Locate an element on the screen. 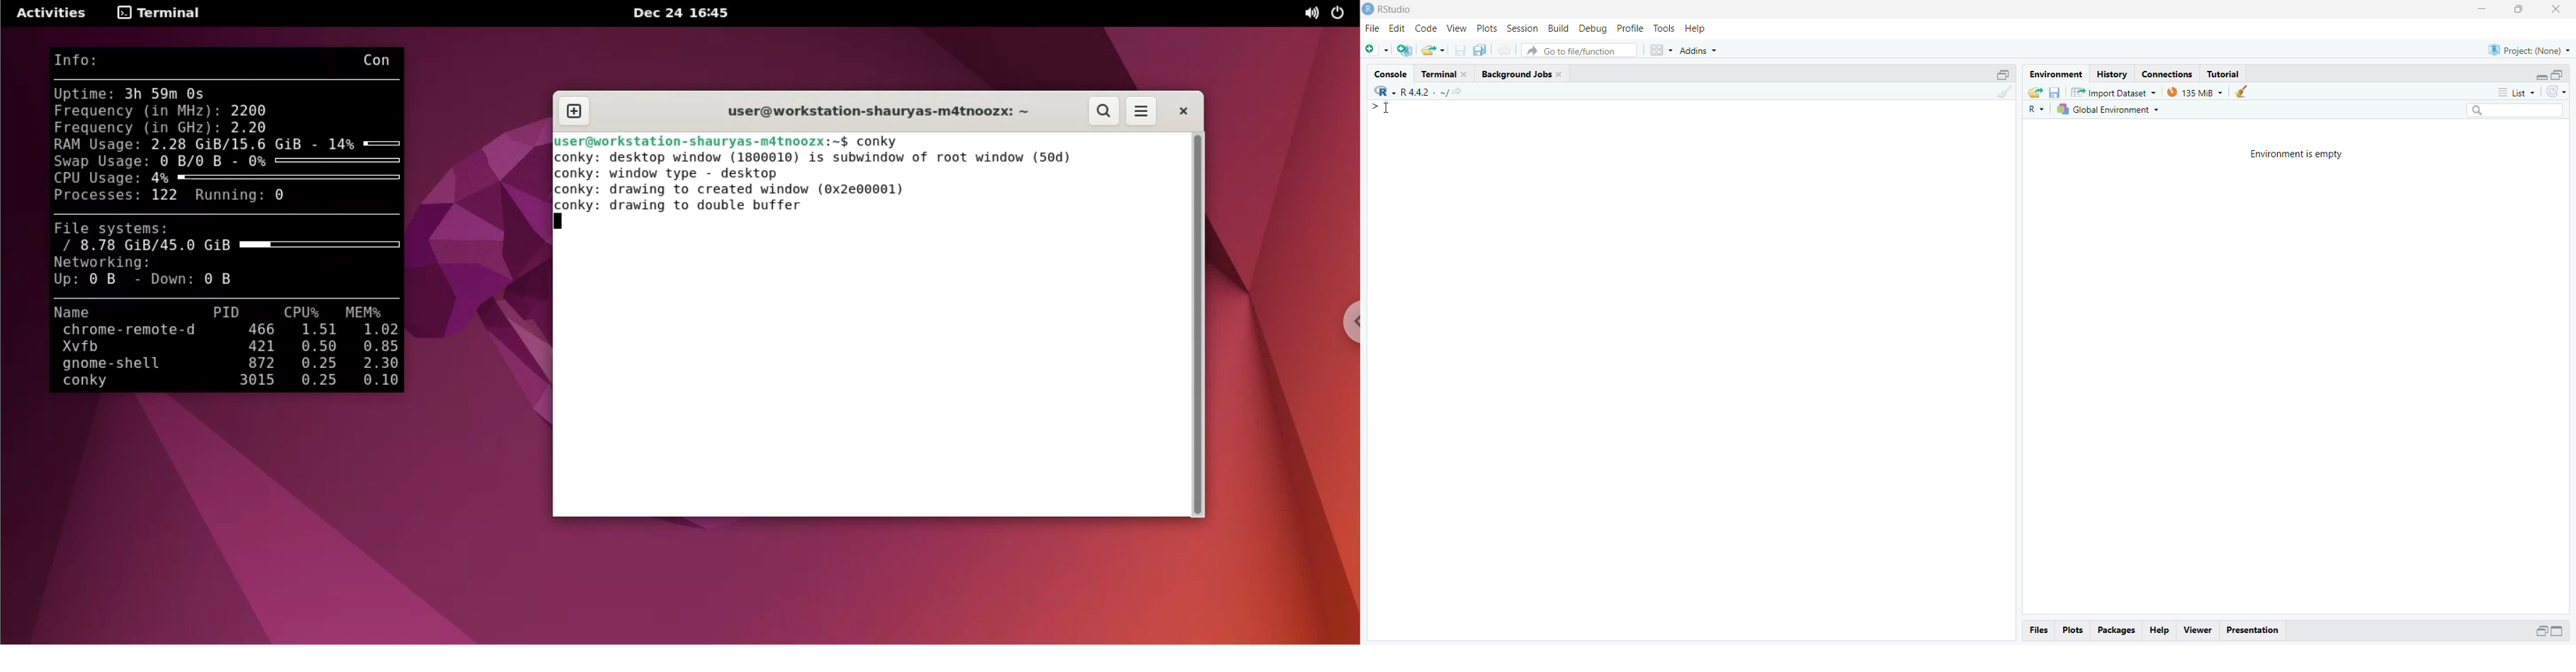 This screenshot has width=2576, height=672. Build is located at coordinates (1560, 29).